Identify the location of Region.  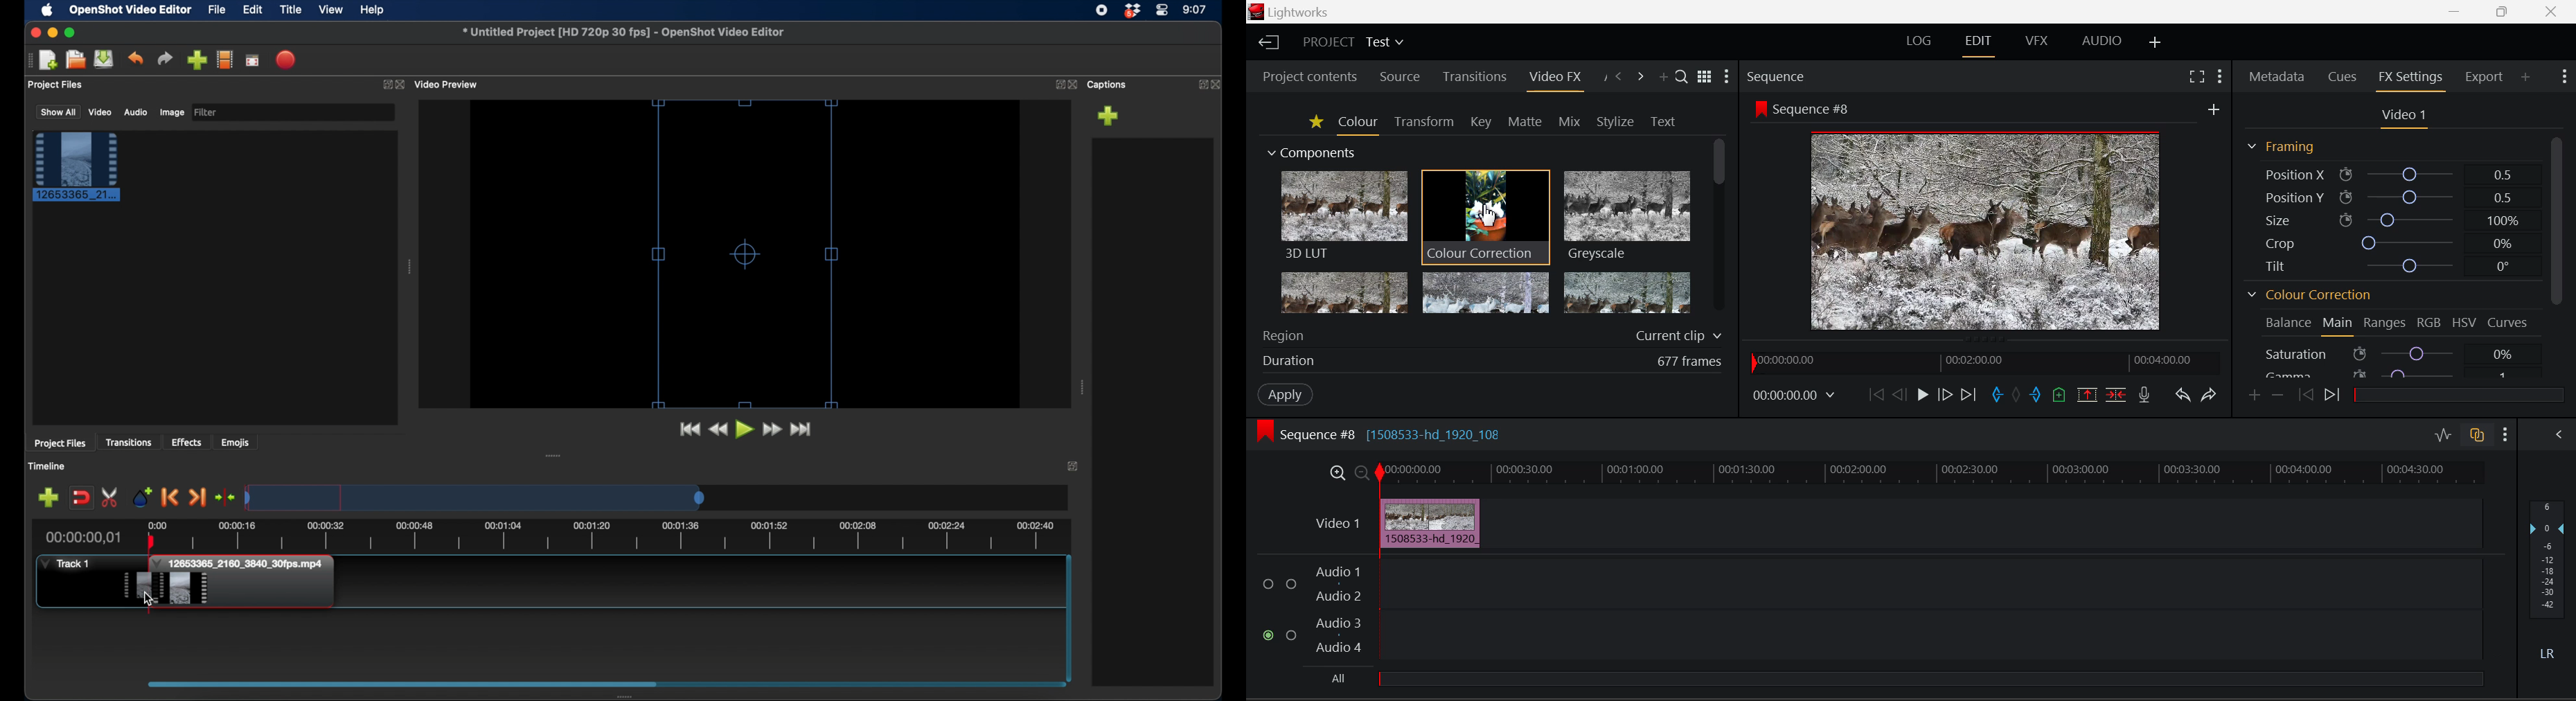
(1492, 335).